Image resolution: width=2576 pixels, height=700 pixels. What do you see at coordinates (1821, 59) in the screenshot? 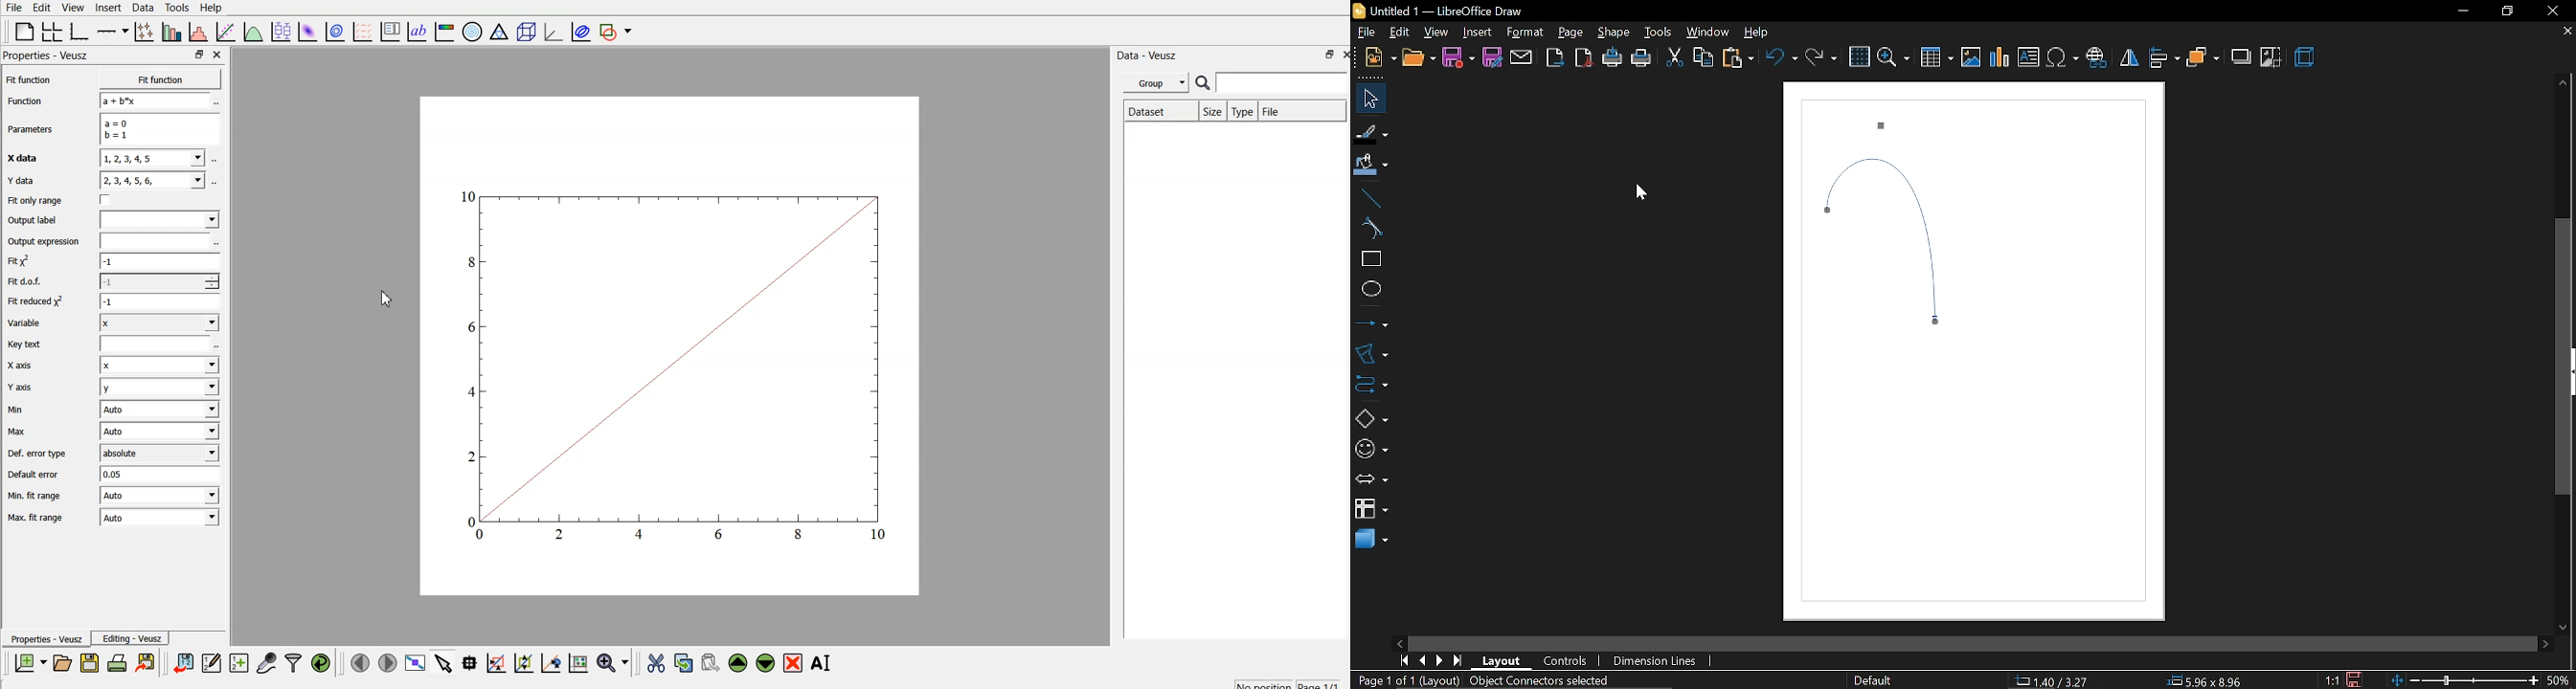
I see `redo` at bounding box center [1821, 59].